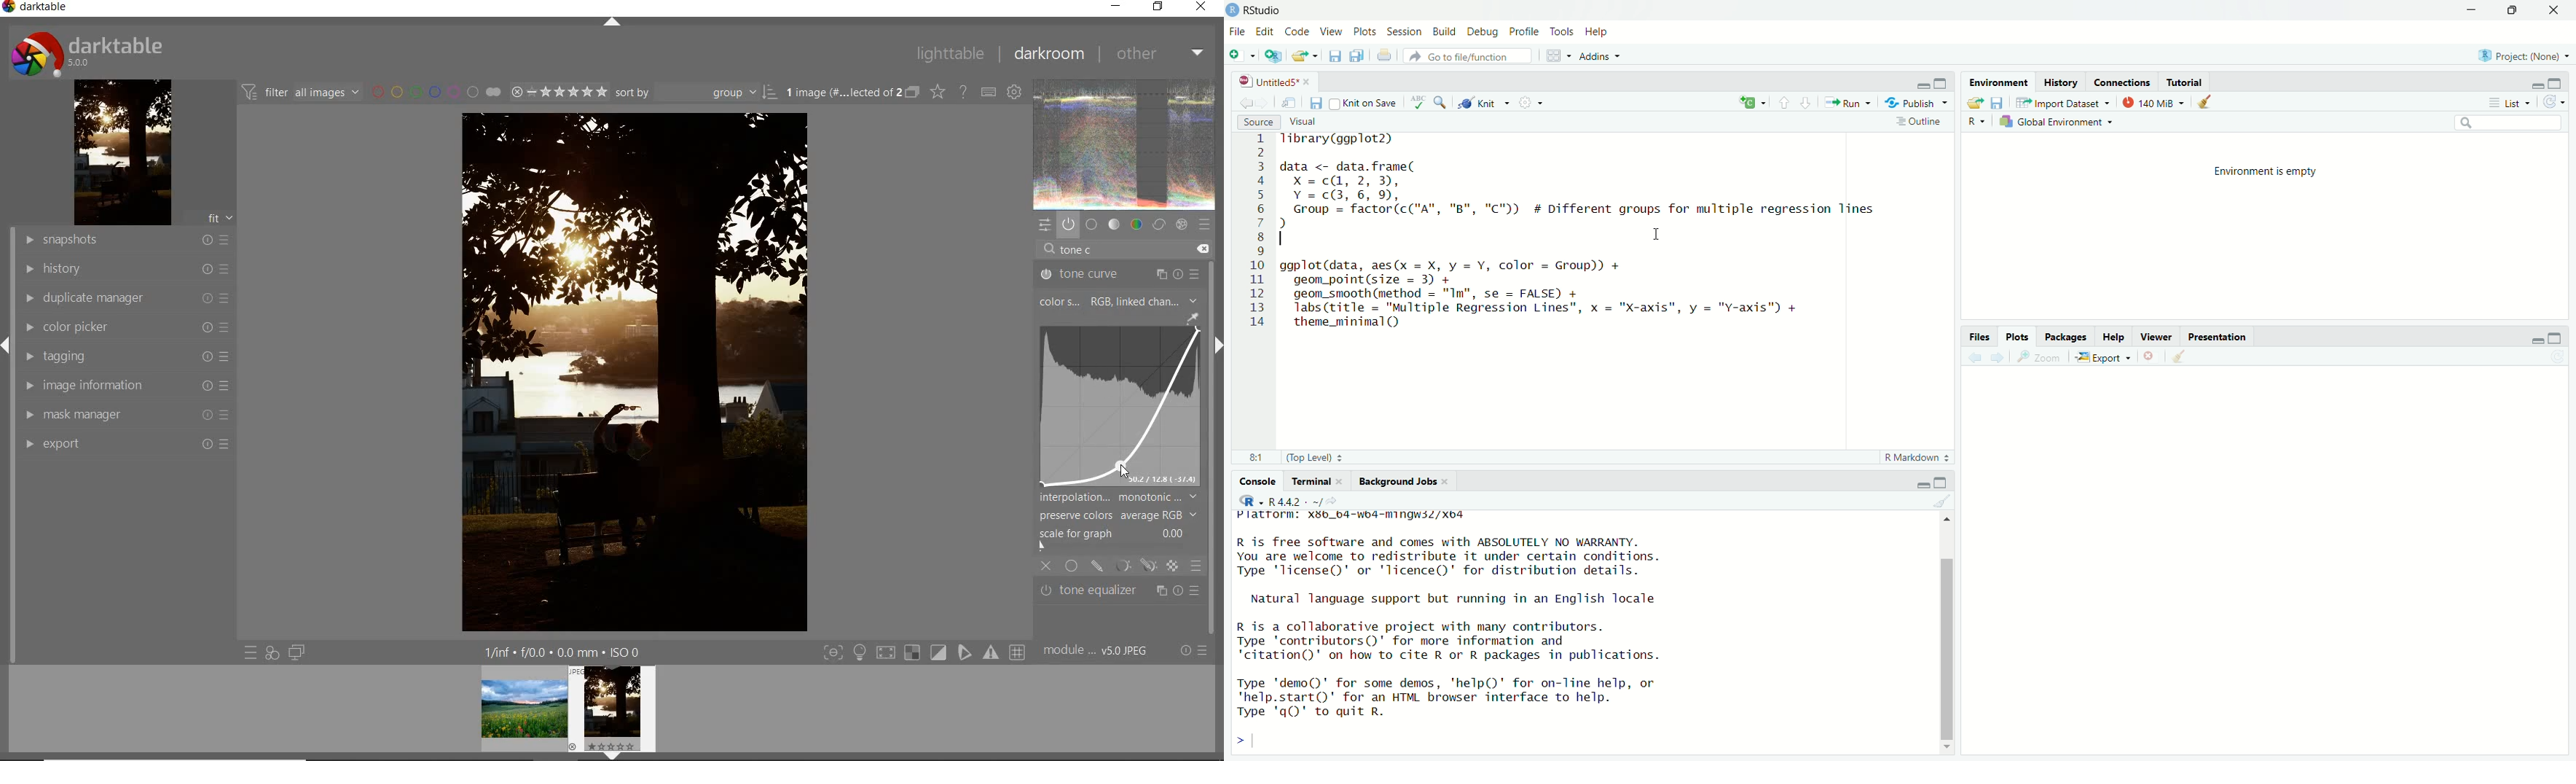  I want to click on print, so click(1386, 58).